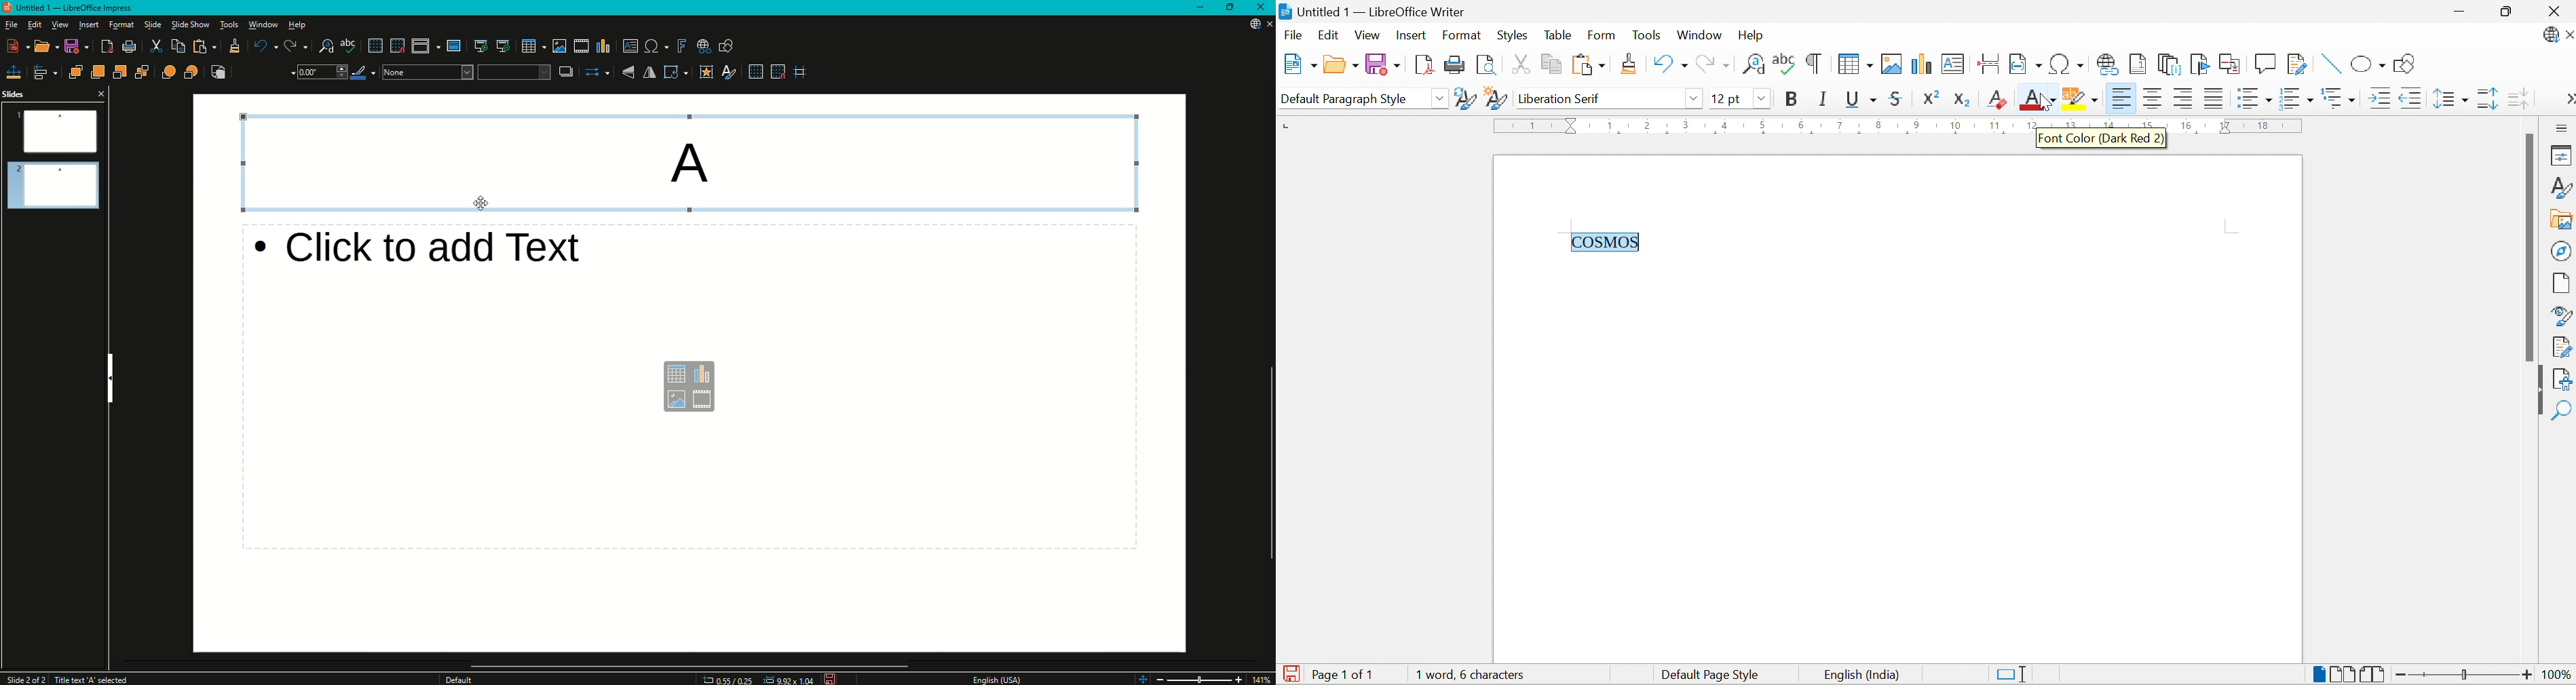 This screenshot has height=700, width=2576. Describe the element at coordinates (1861, 100) in the screenshot. I see `Underline` at that location.